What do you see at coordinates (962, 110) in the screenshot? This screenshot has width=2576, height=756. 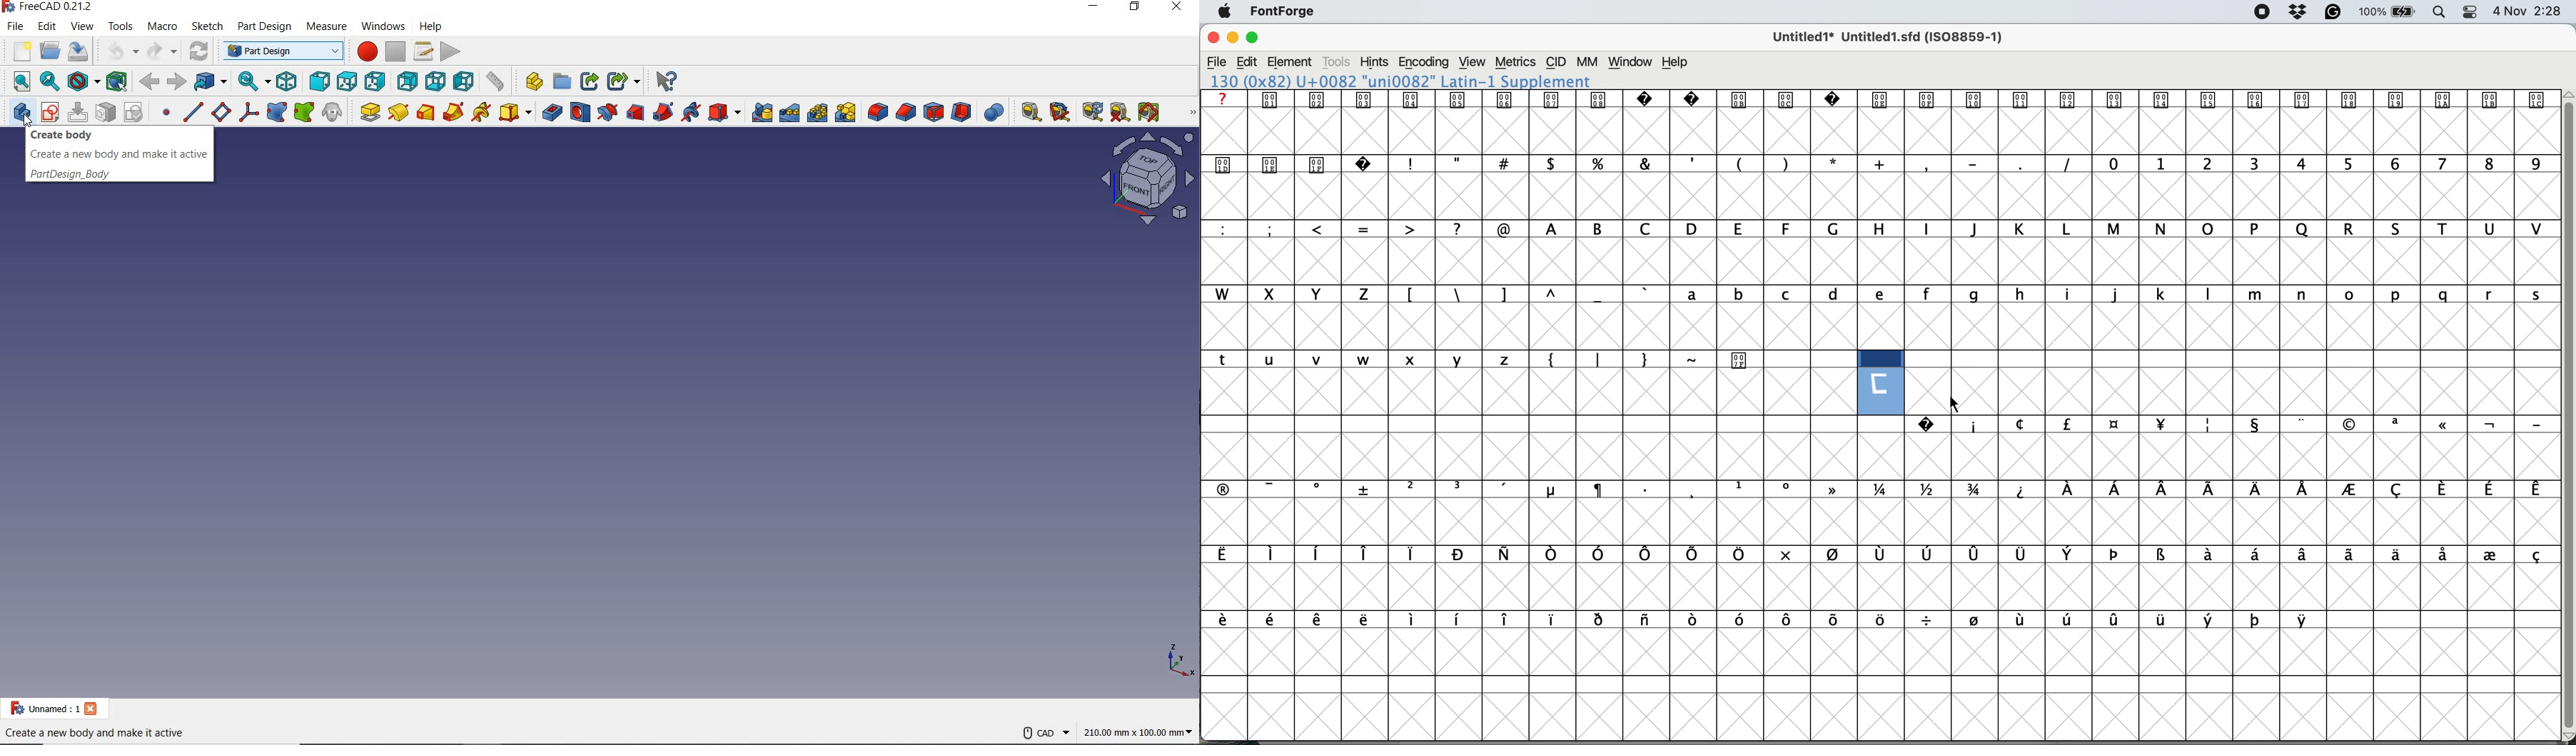 I see `THICKNESS` at bounding box center [962, 110].